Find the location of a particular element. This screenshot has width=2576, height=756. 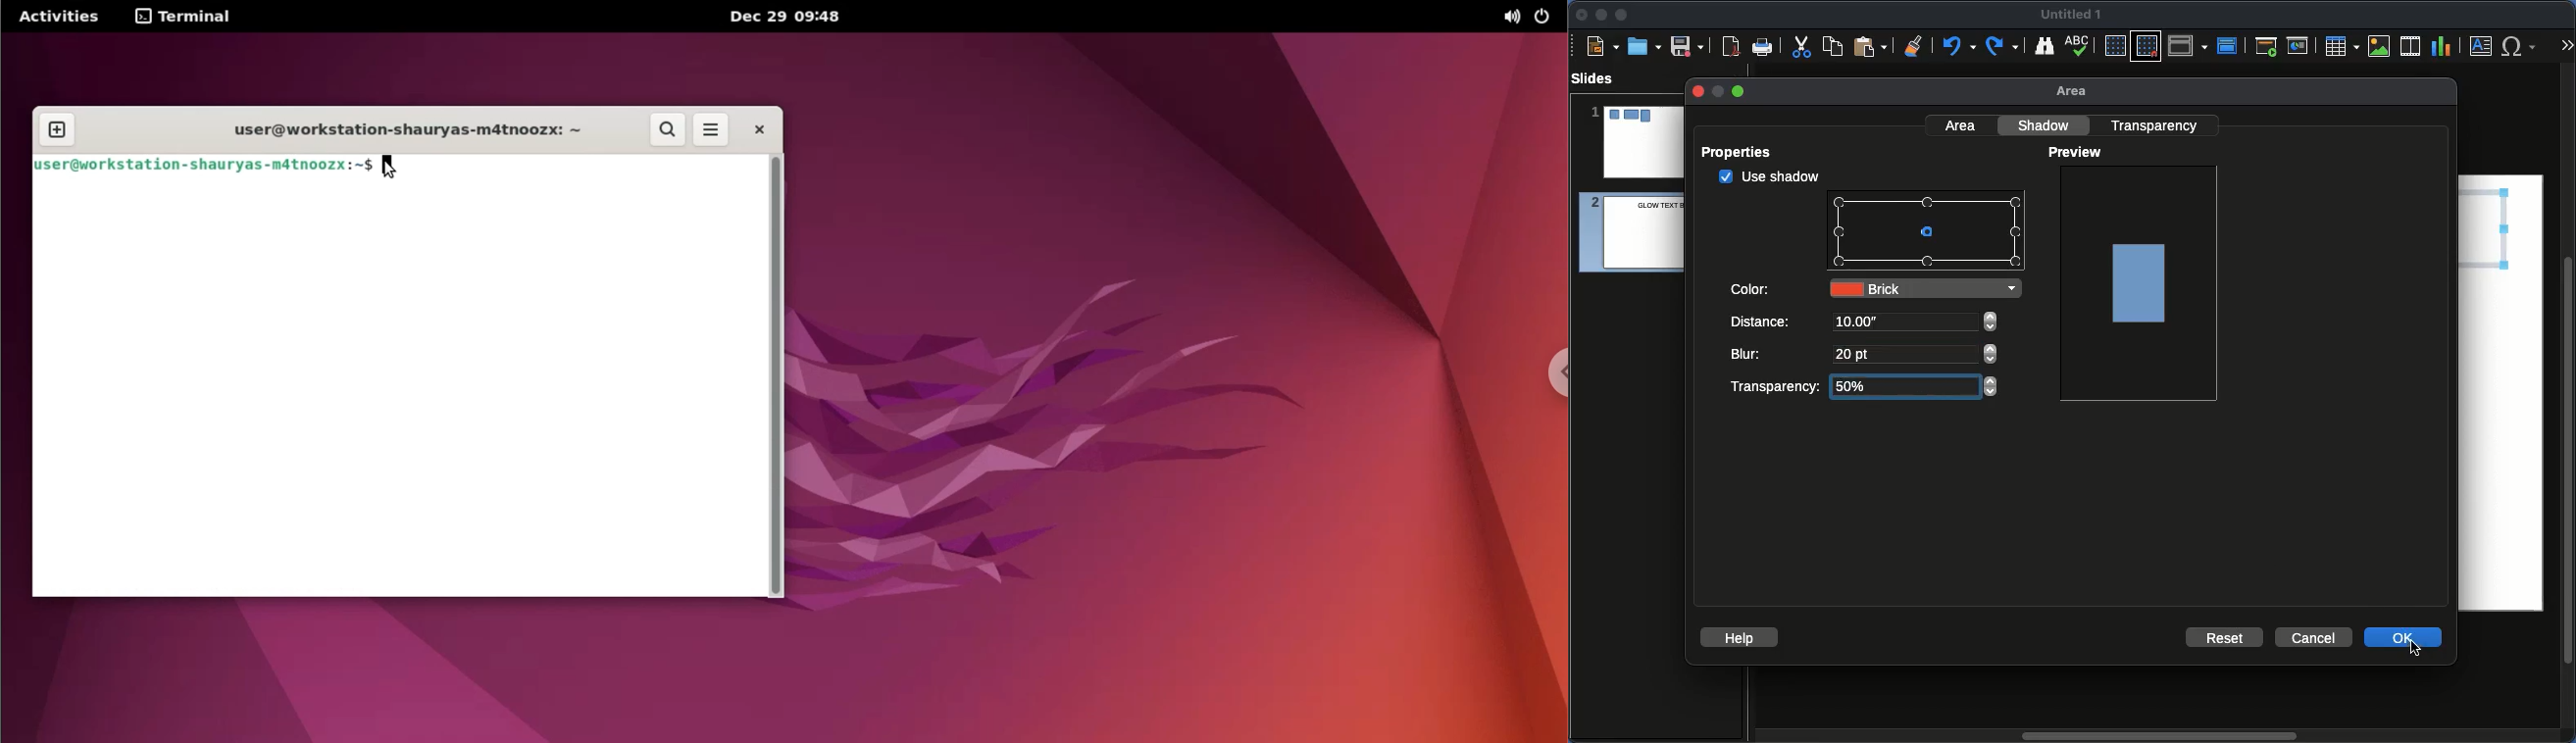

Master slide is located at coordinates (2230, 45).